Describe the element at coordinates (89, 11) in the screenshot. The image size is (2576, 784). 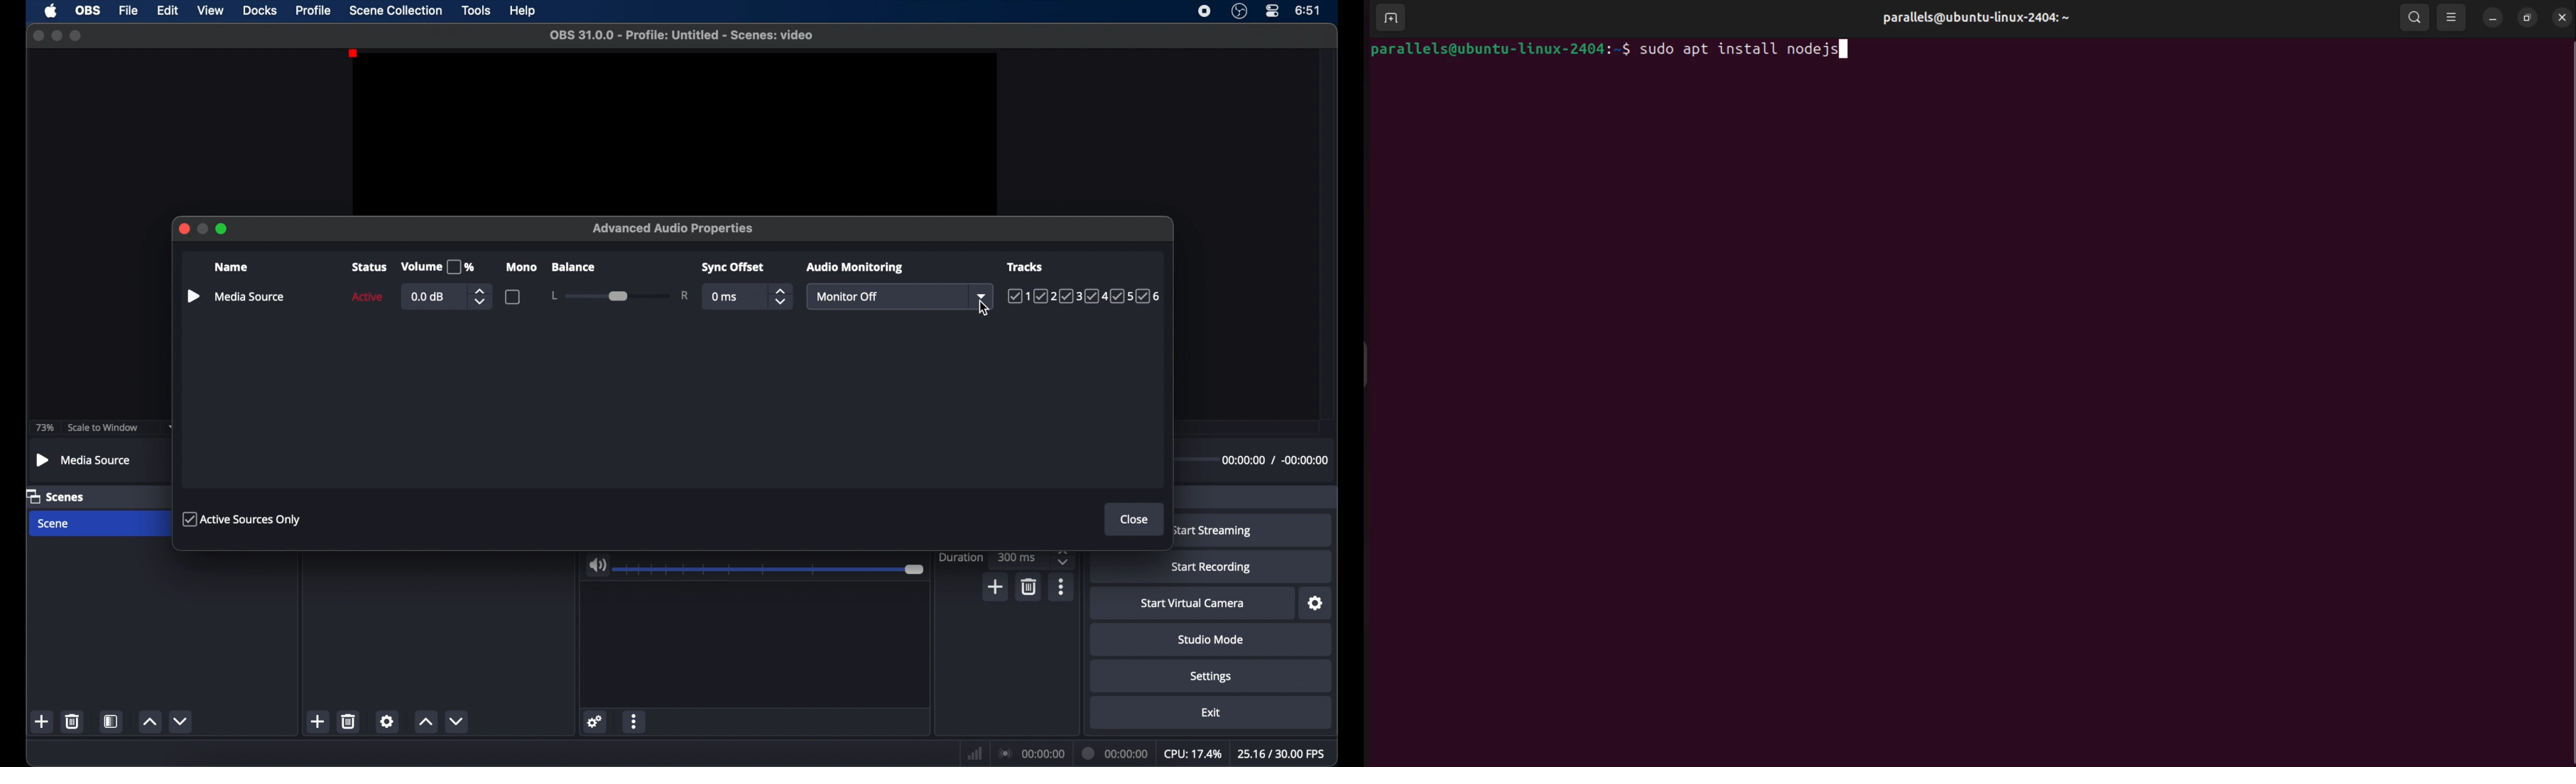
I see `obs` at that location.